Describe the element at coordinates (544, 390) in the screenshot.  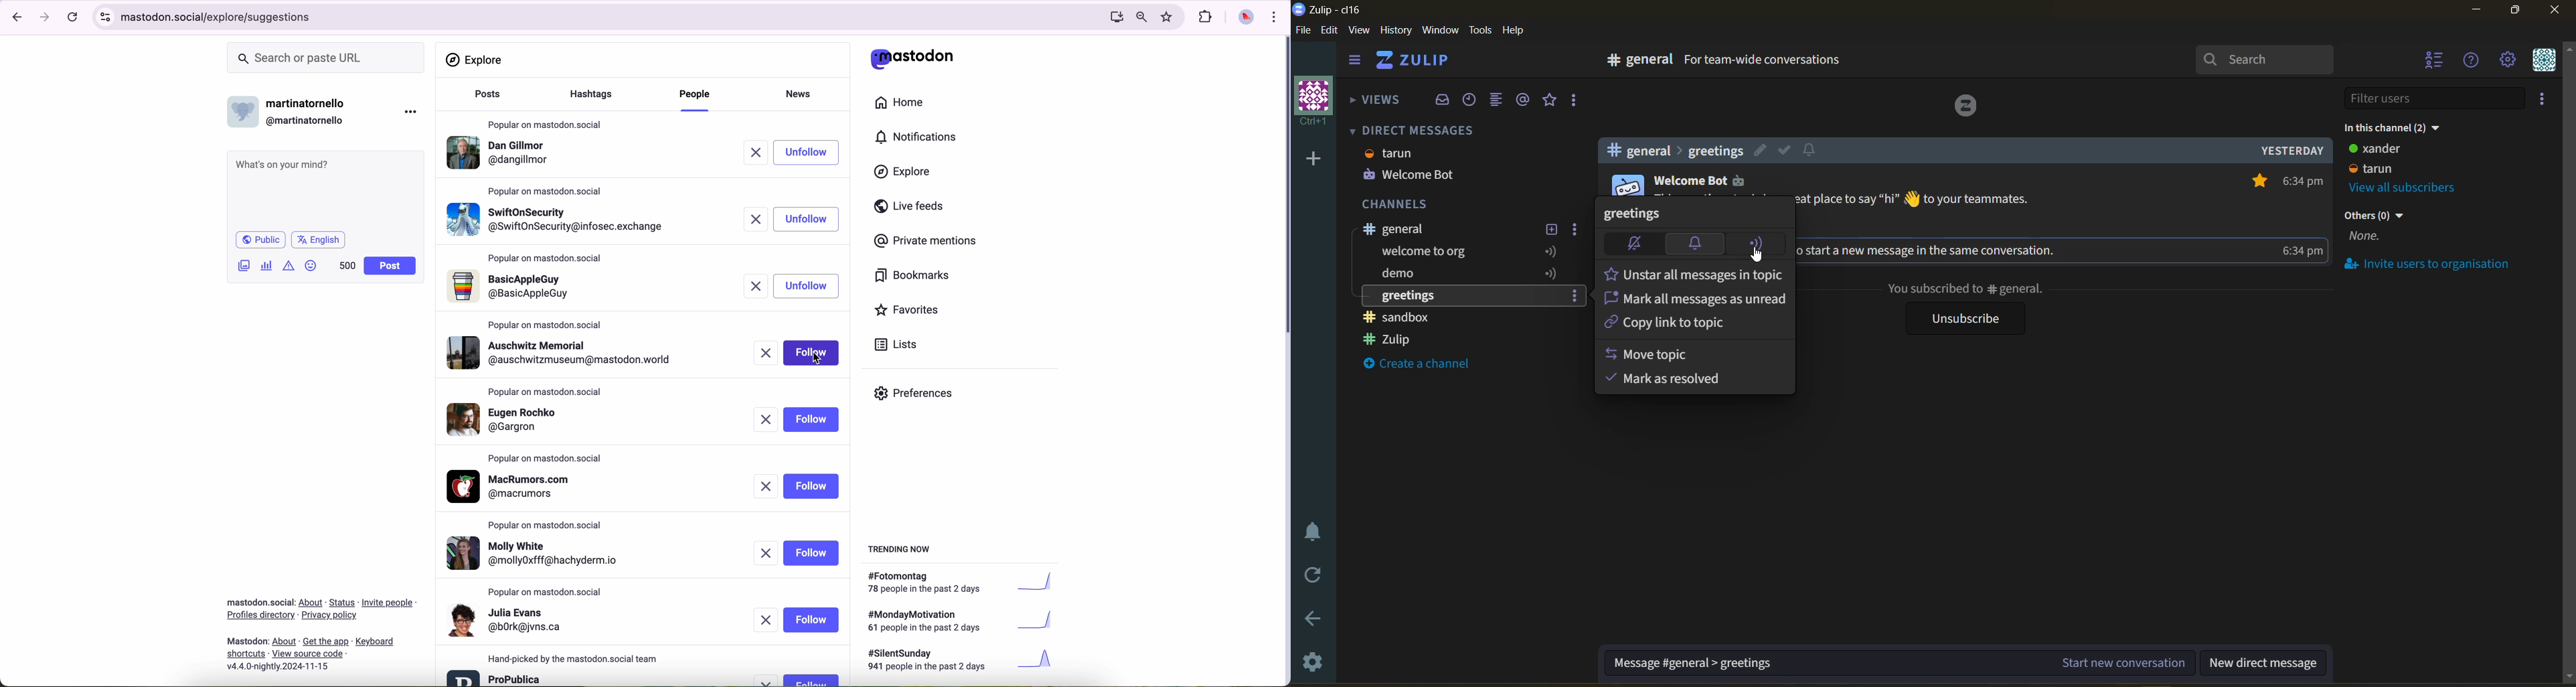
I see `popular on mastodon.social` at that location.